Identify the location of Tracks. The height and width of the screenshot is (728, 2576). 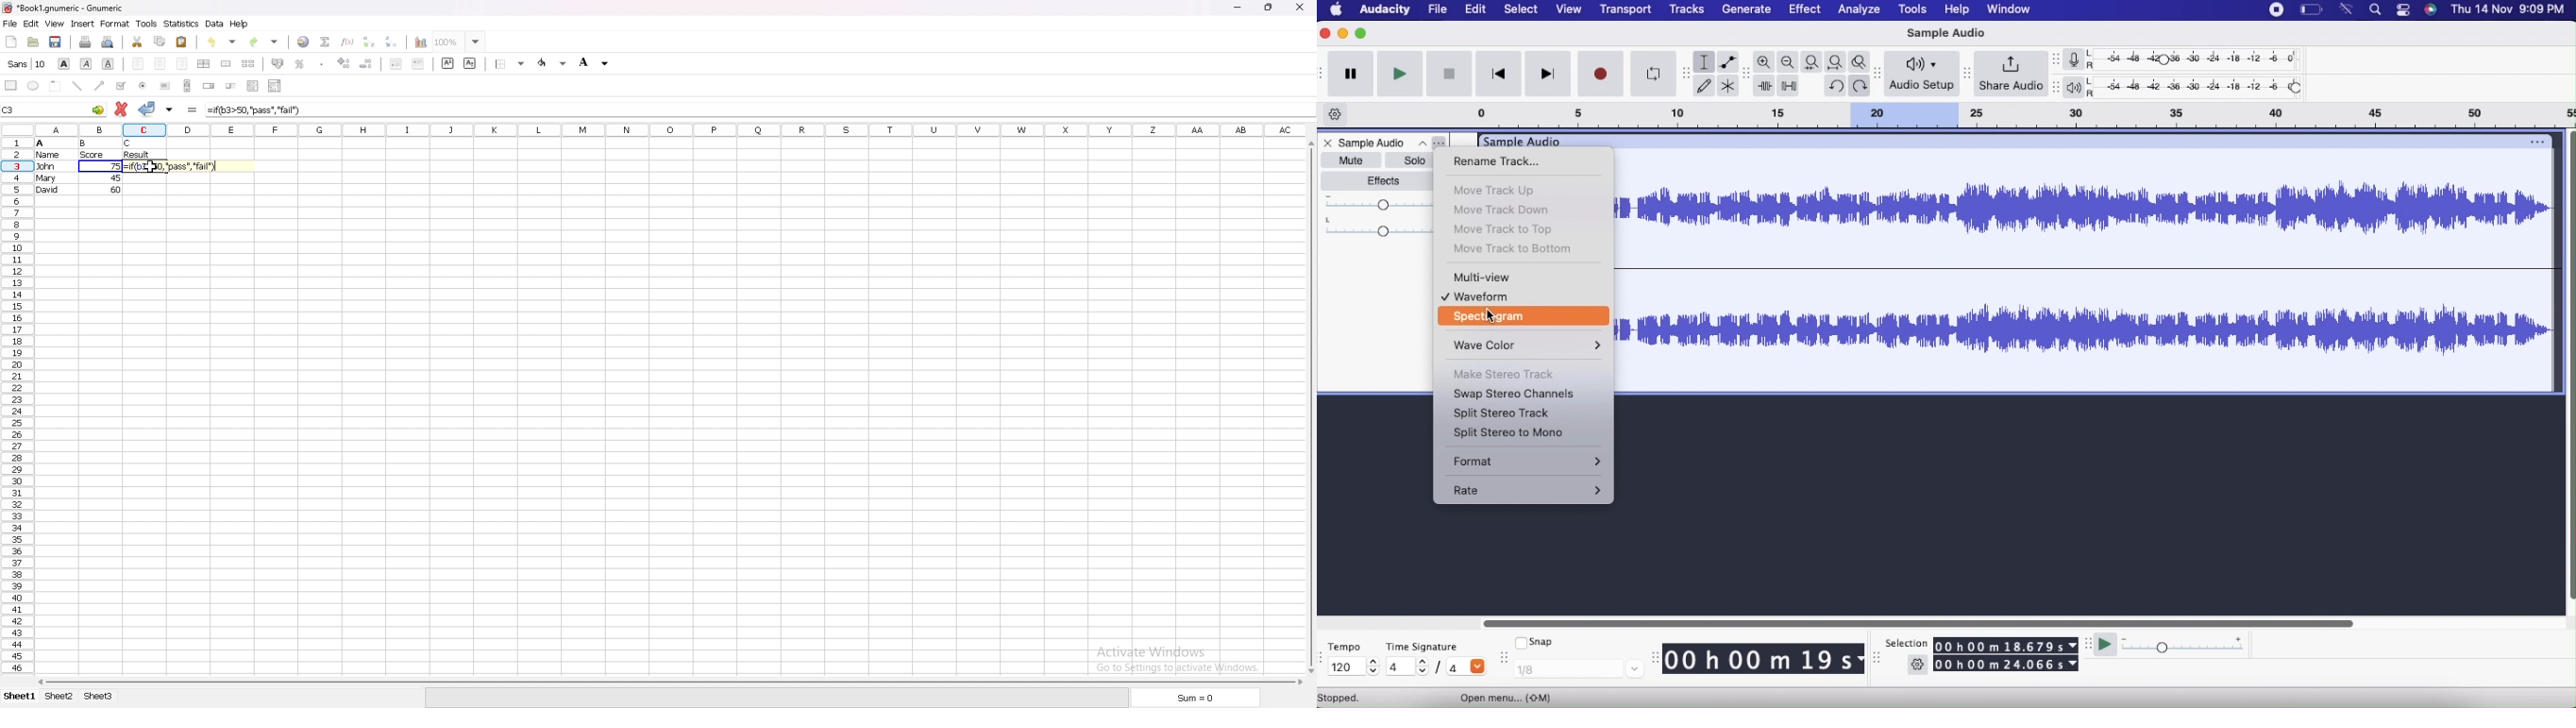
(1687, 9).